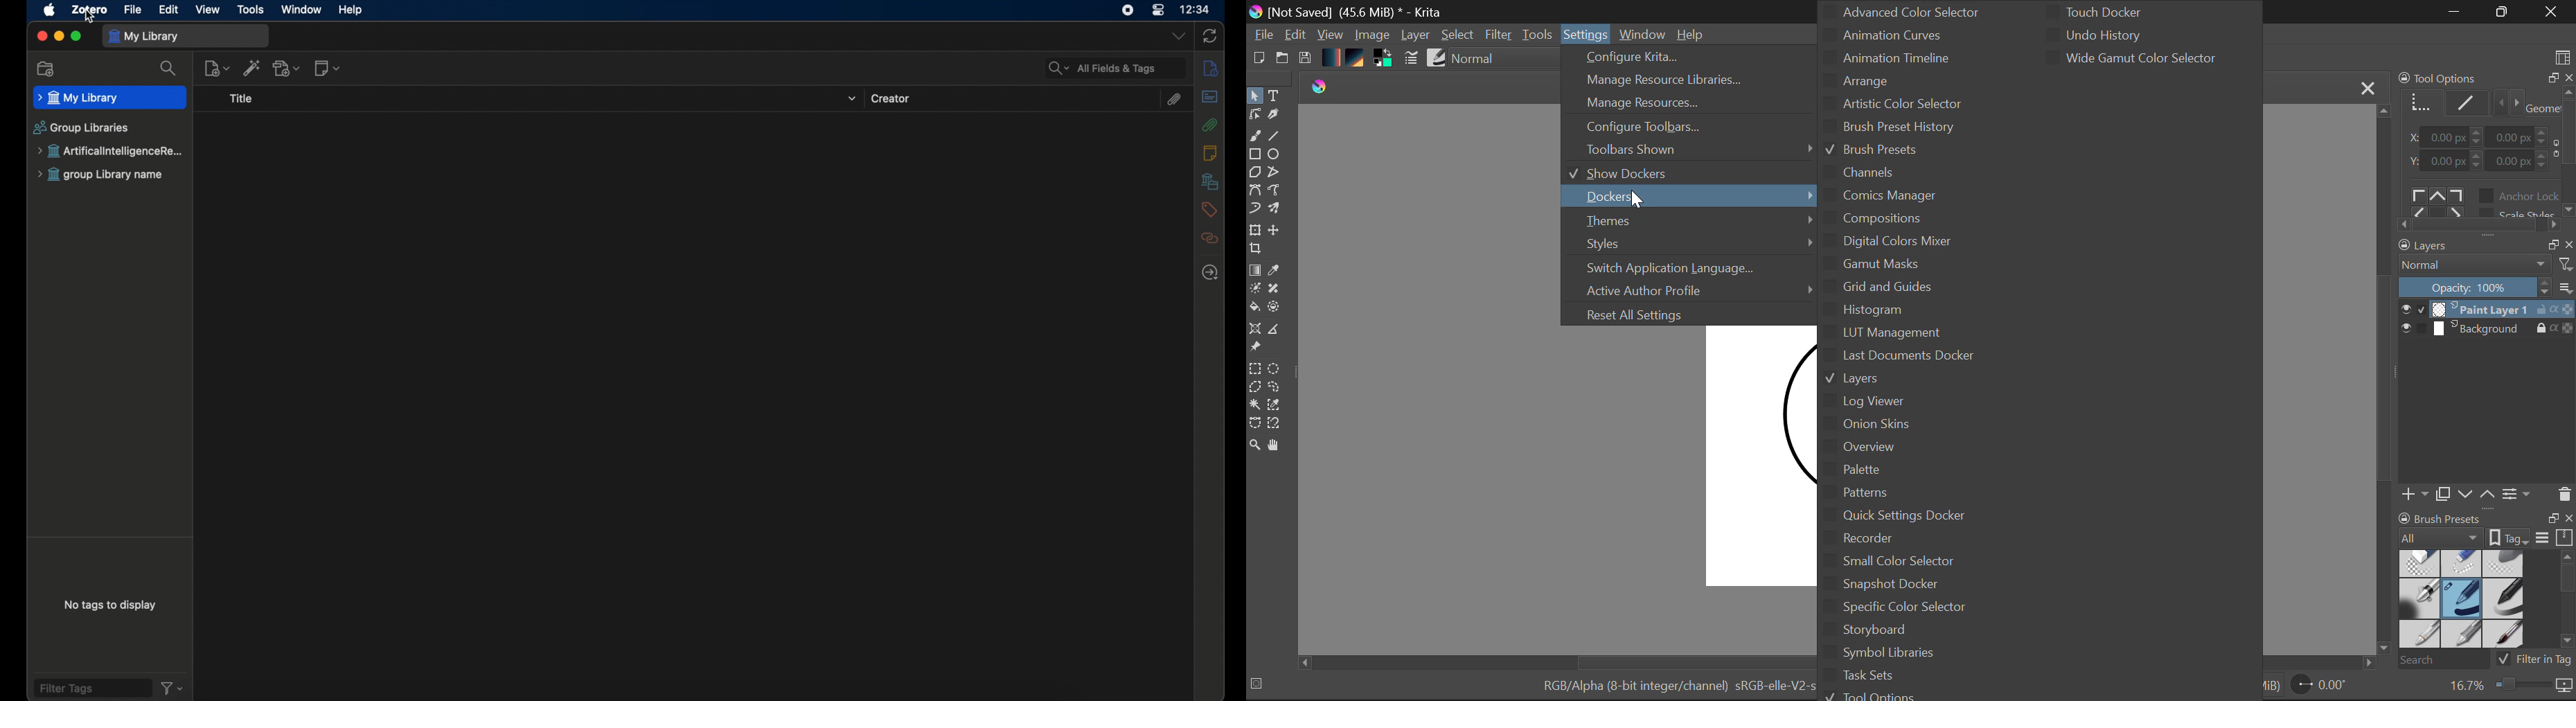  What do you see at coordinates (1255, 96) in the screenshot?
I see `Select` at bounding box center [1255, 96].